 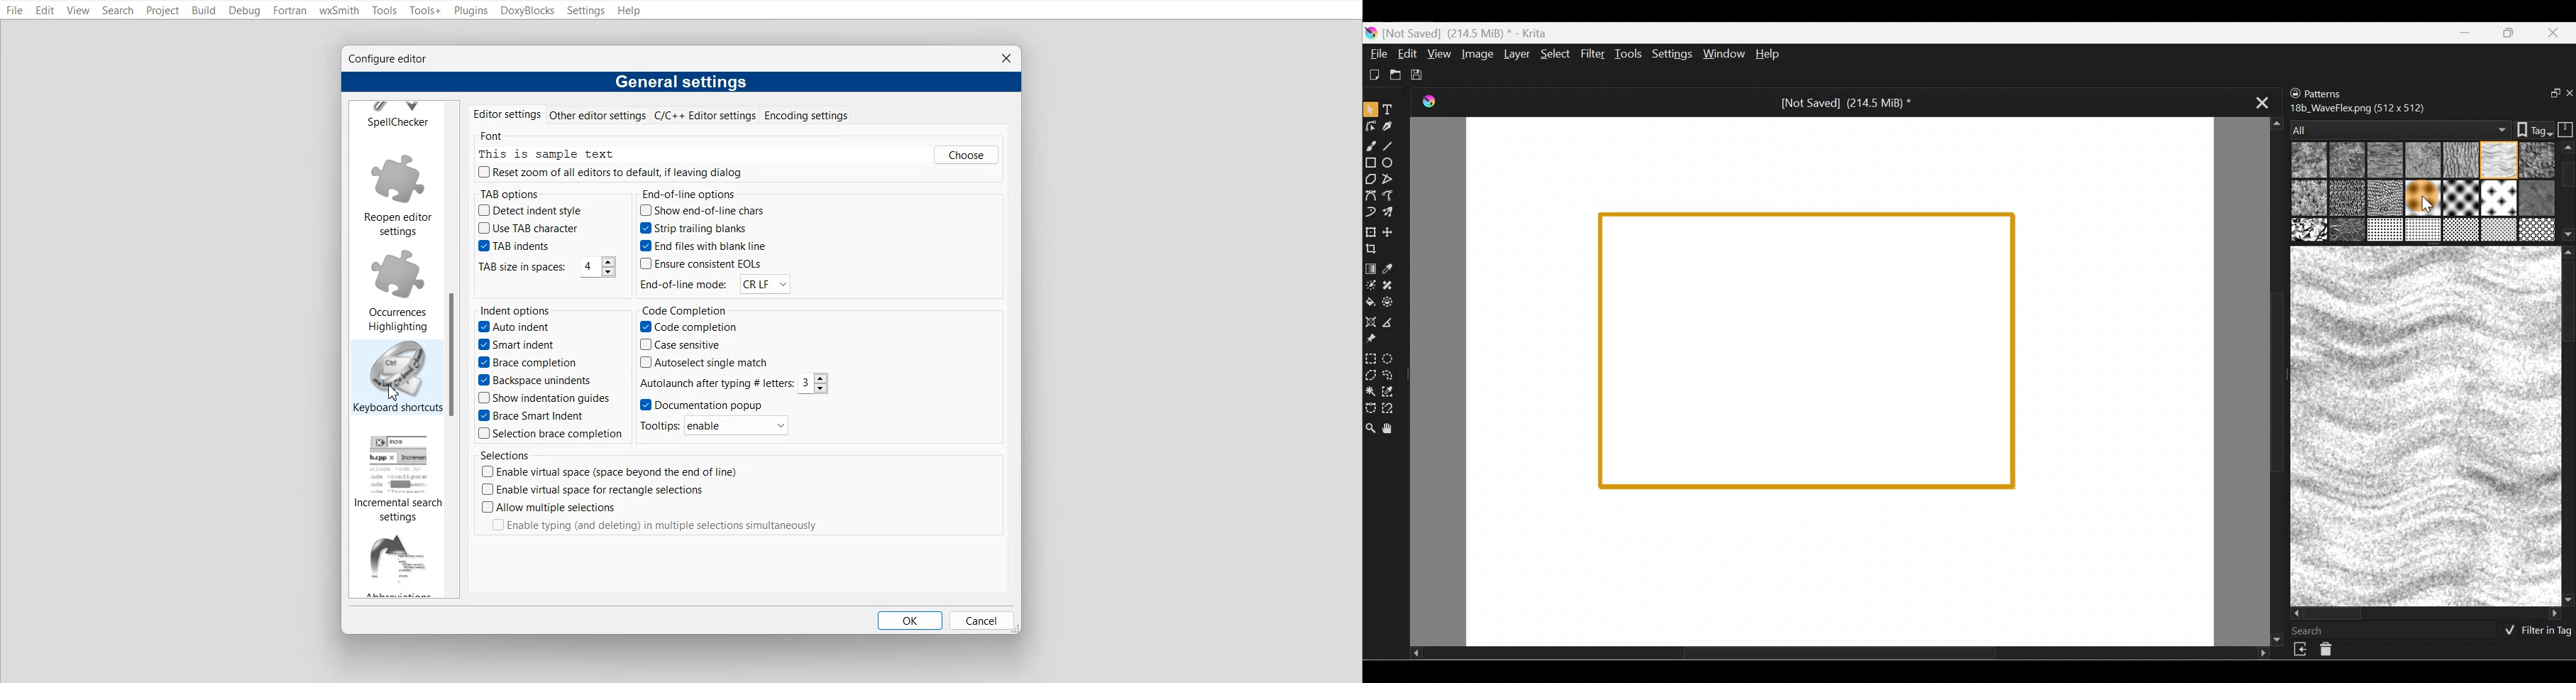 I want to click on Draw a gradient, so click(x=1373, y=266).